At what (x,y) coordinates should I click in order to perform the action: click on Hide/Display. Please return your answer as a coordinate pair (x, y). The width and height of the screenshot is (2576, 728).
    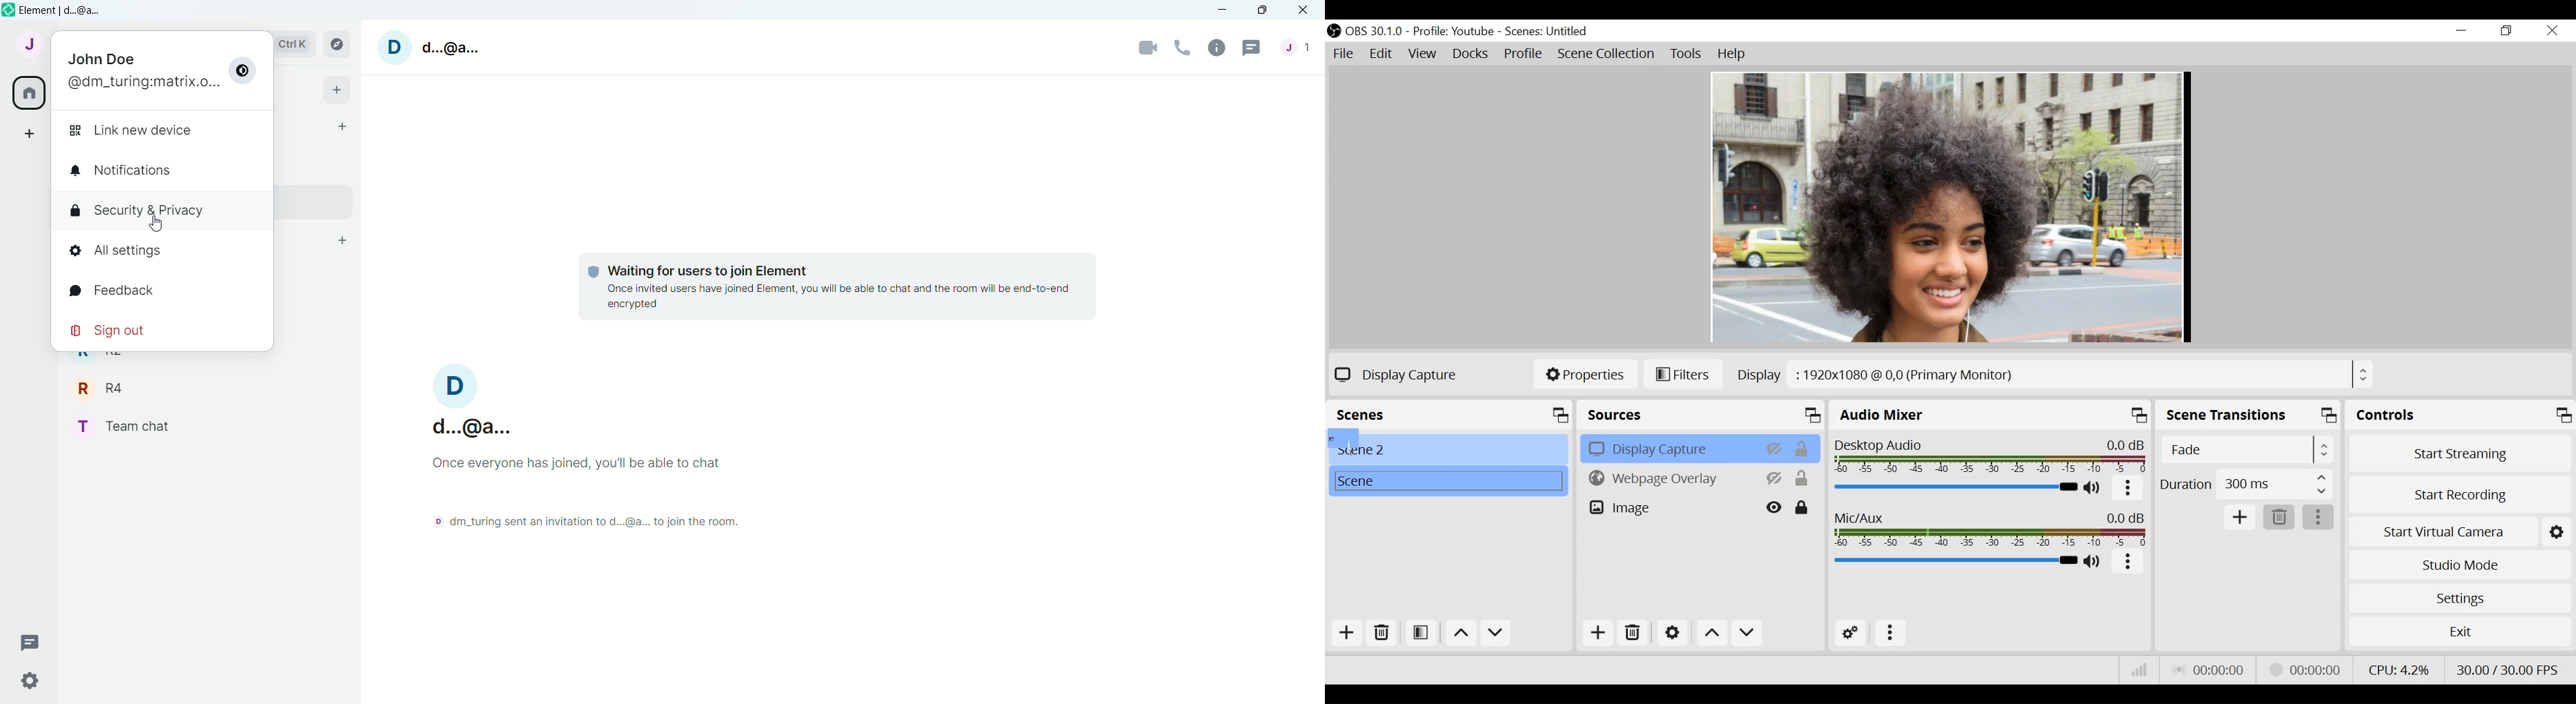
    Looking at the image, I should click on (1775, 507).